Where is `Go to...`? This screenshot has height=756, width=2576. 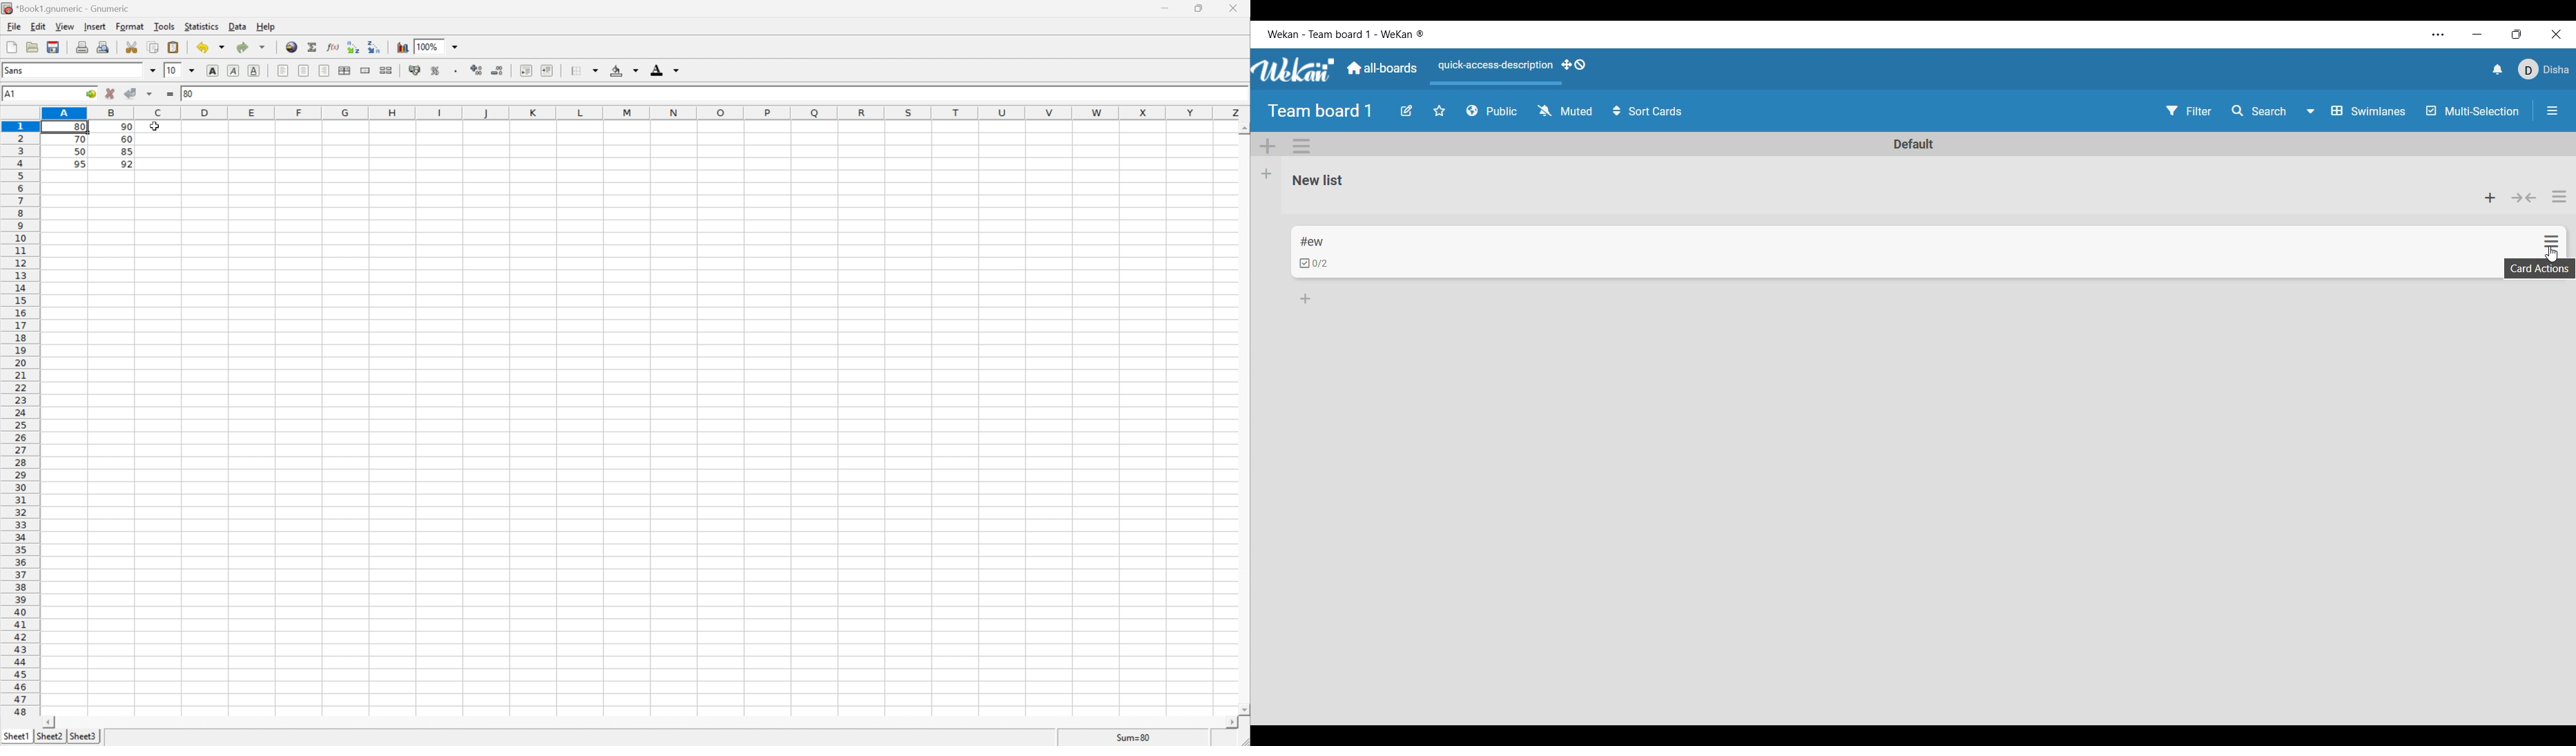 Go to... is located at coordinates (91, 94).